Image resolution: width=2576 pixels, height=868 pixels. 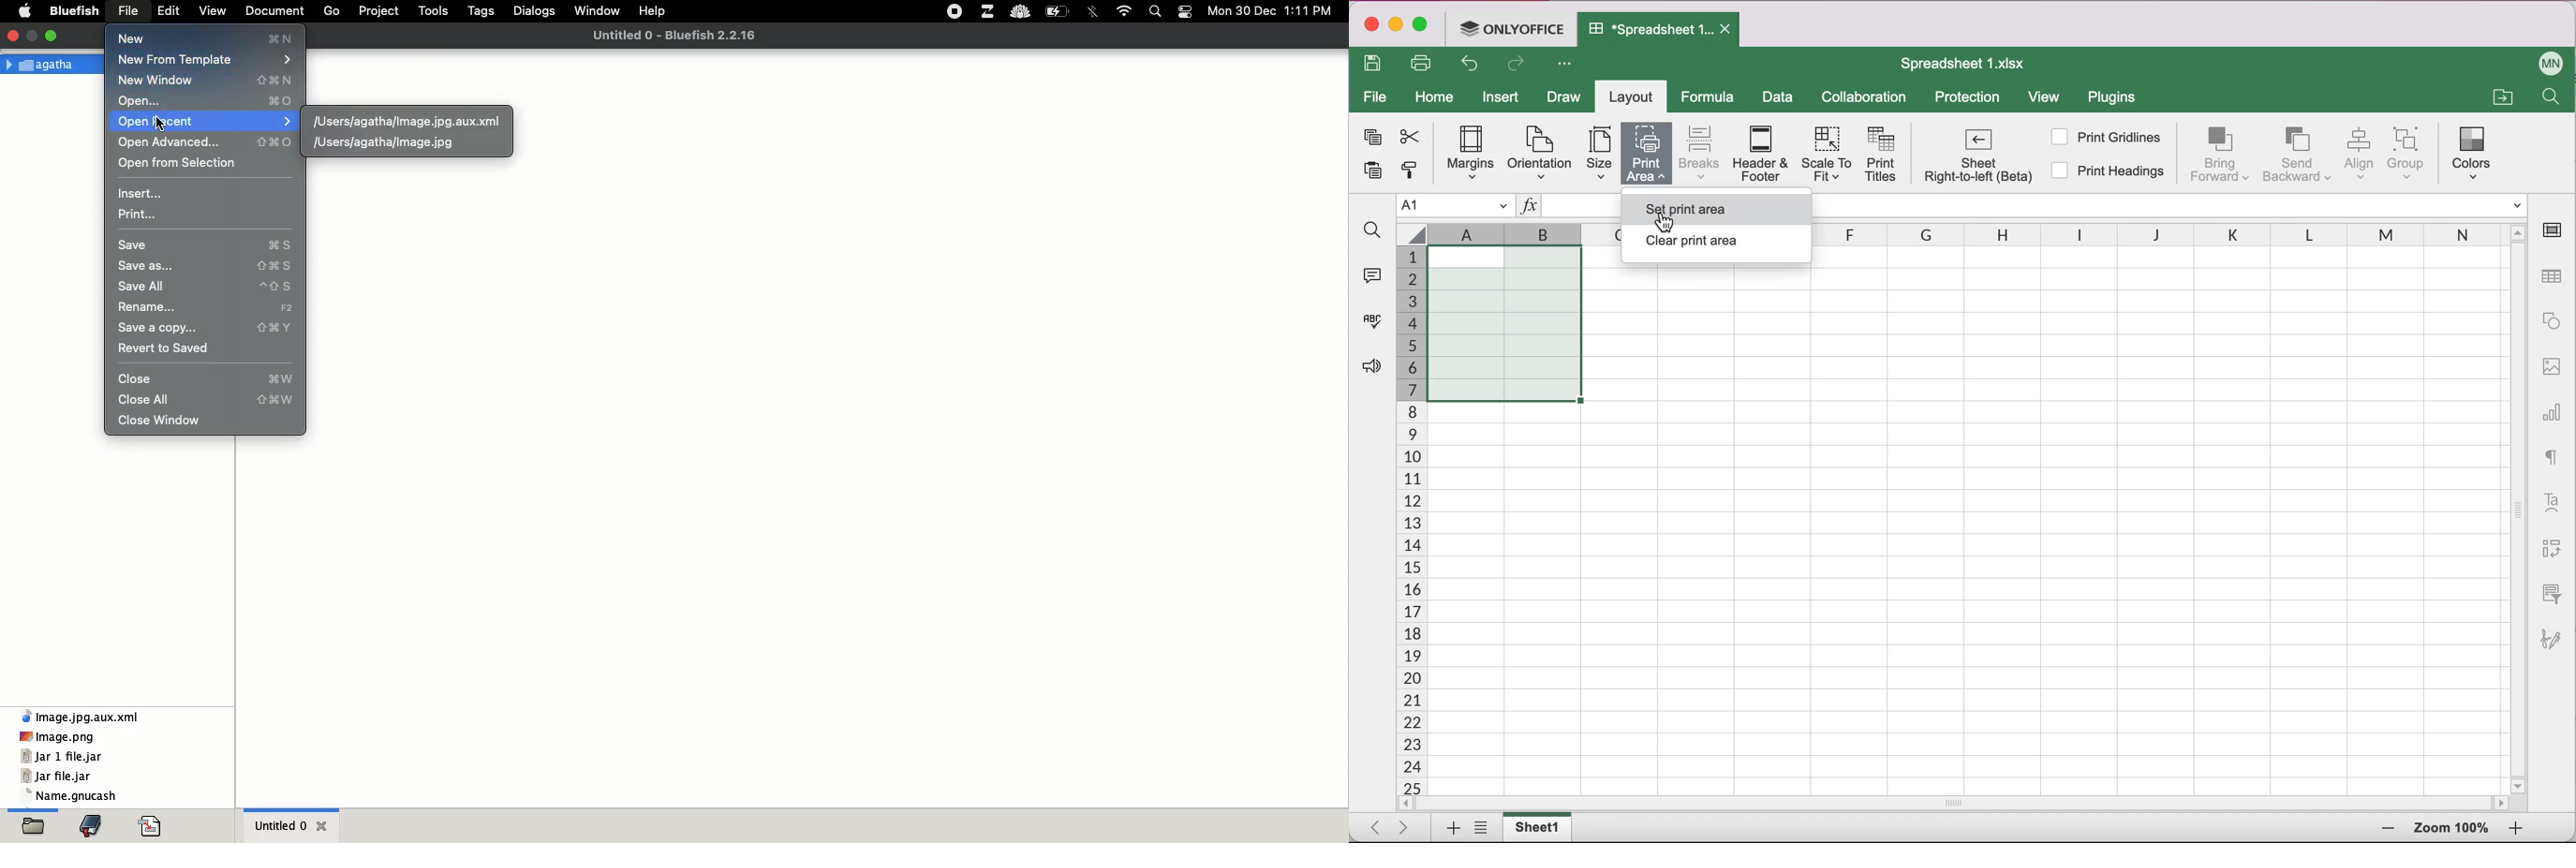 What do you see at coordinates (1970, 63) in the screenshot?
I see `Spreadsheet 1.xIsx` at bounding box center [1970, 63].